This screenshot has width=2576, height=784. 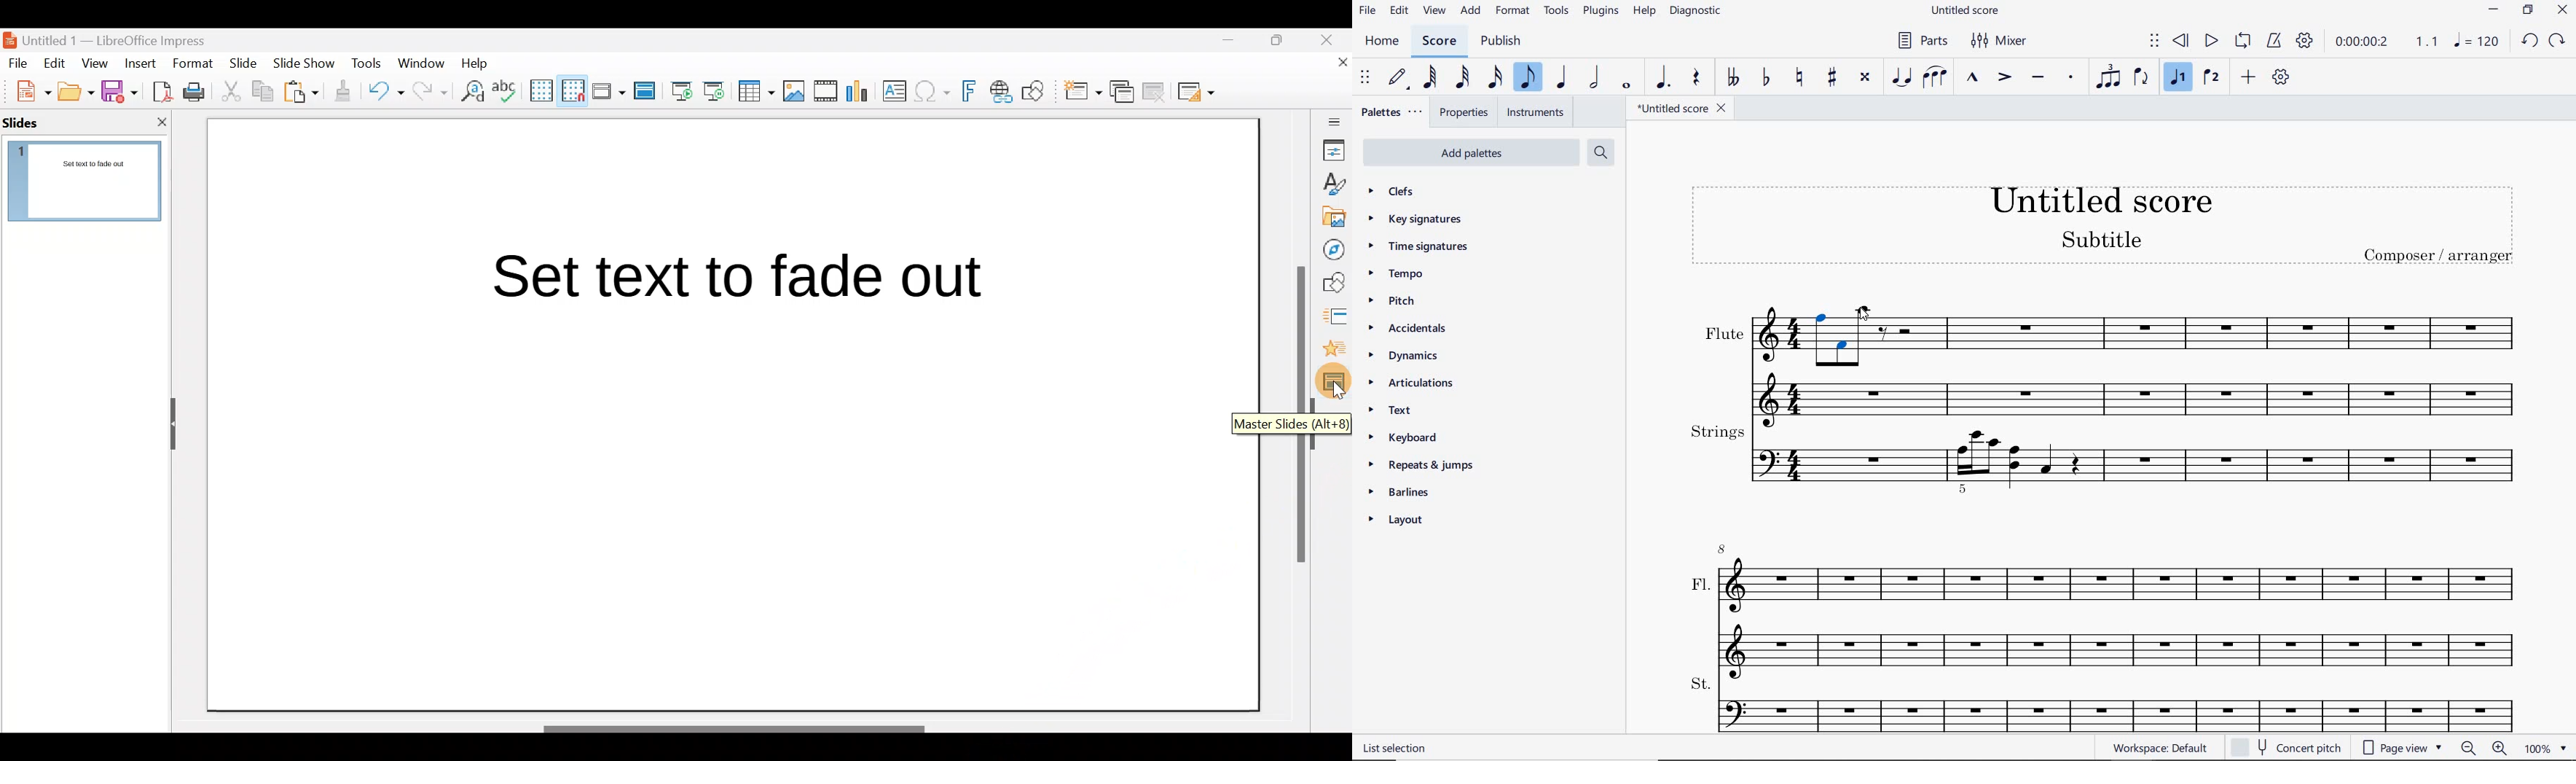 I want to click on pitch, so click(x=1394, y=303).